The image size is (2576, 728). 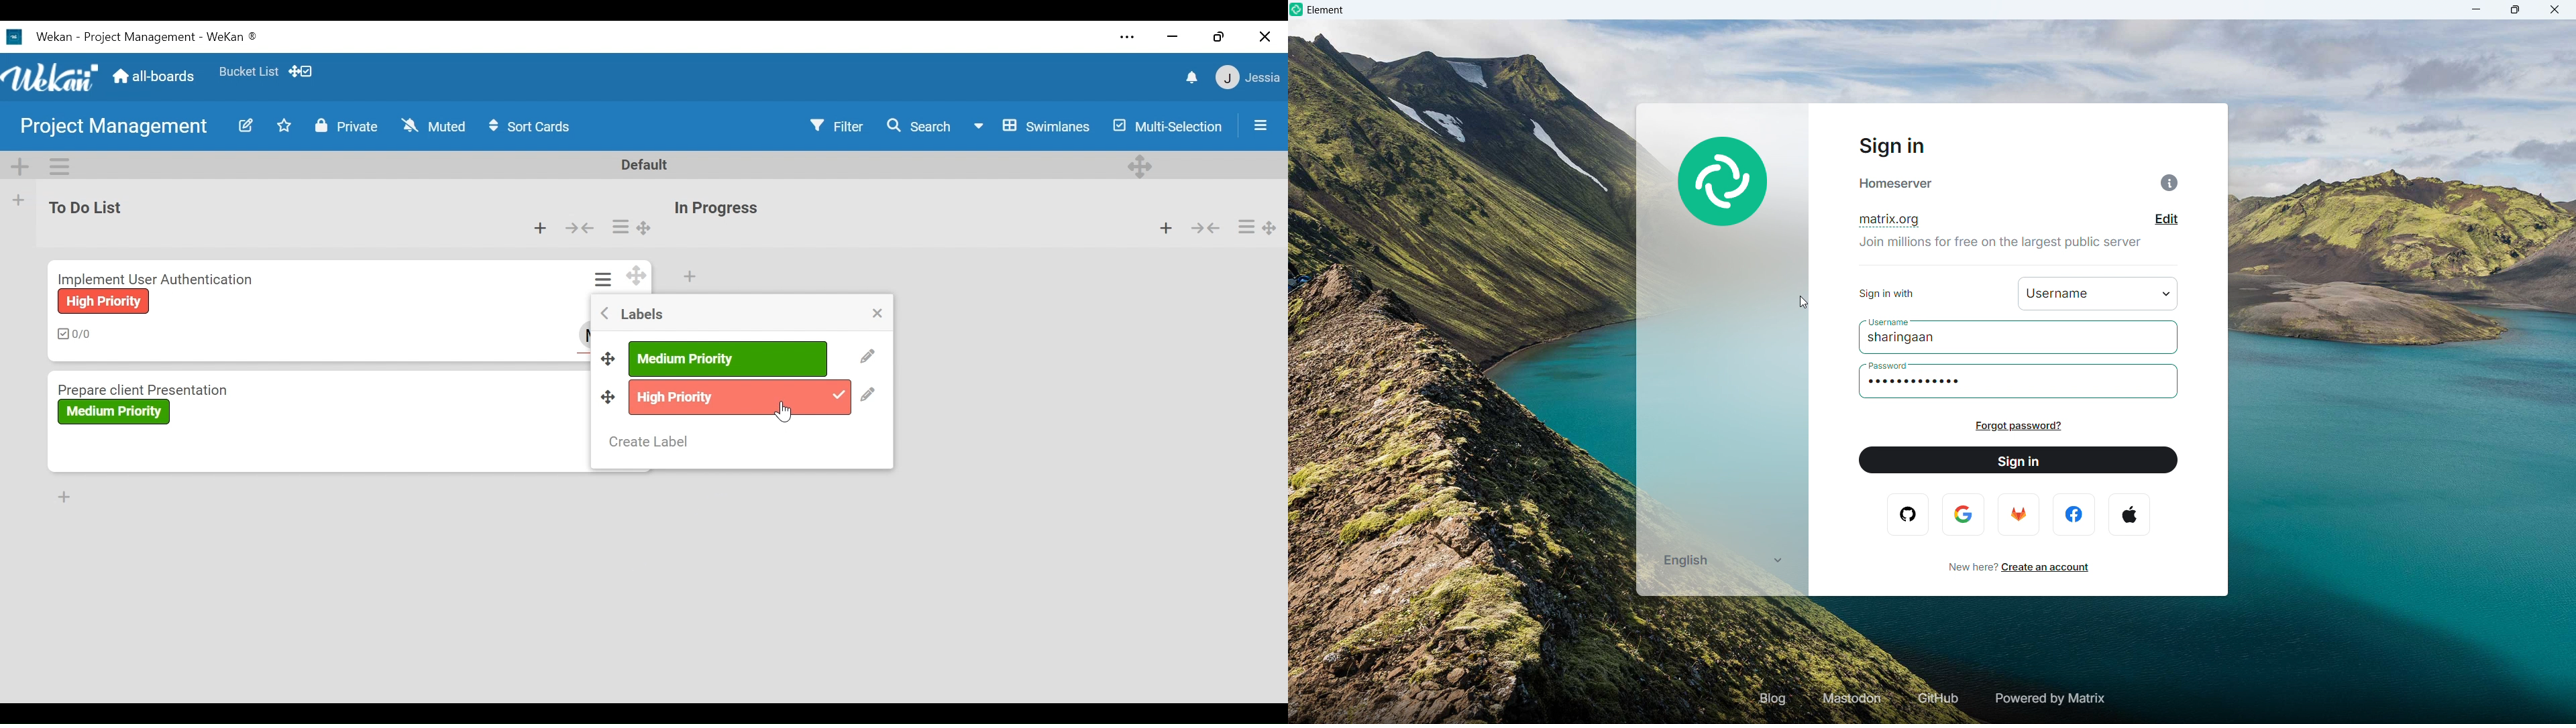 What do you see at coordinates (2169, 183) in the screenshot?
I see `Information ` at bounding box center [2169, 183].